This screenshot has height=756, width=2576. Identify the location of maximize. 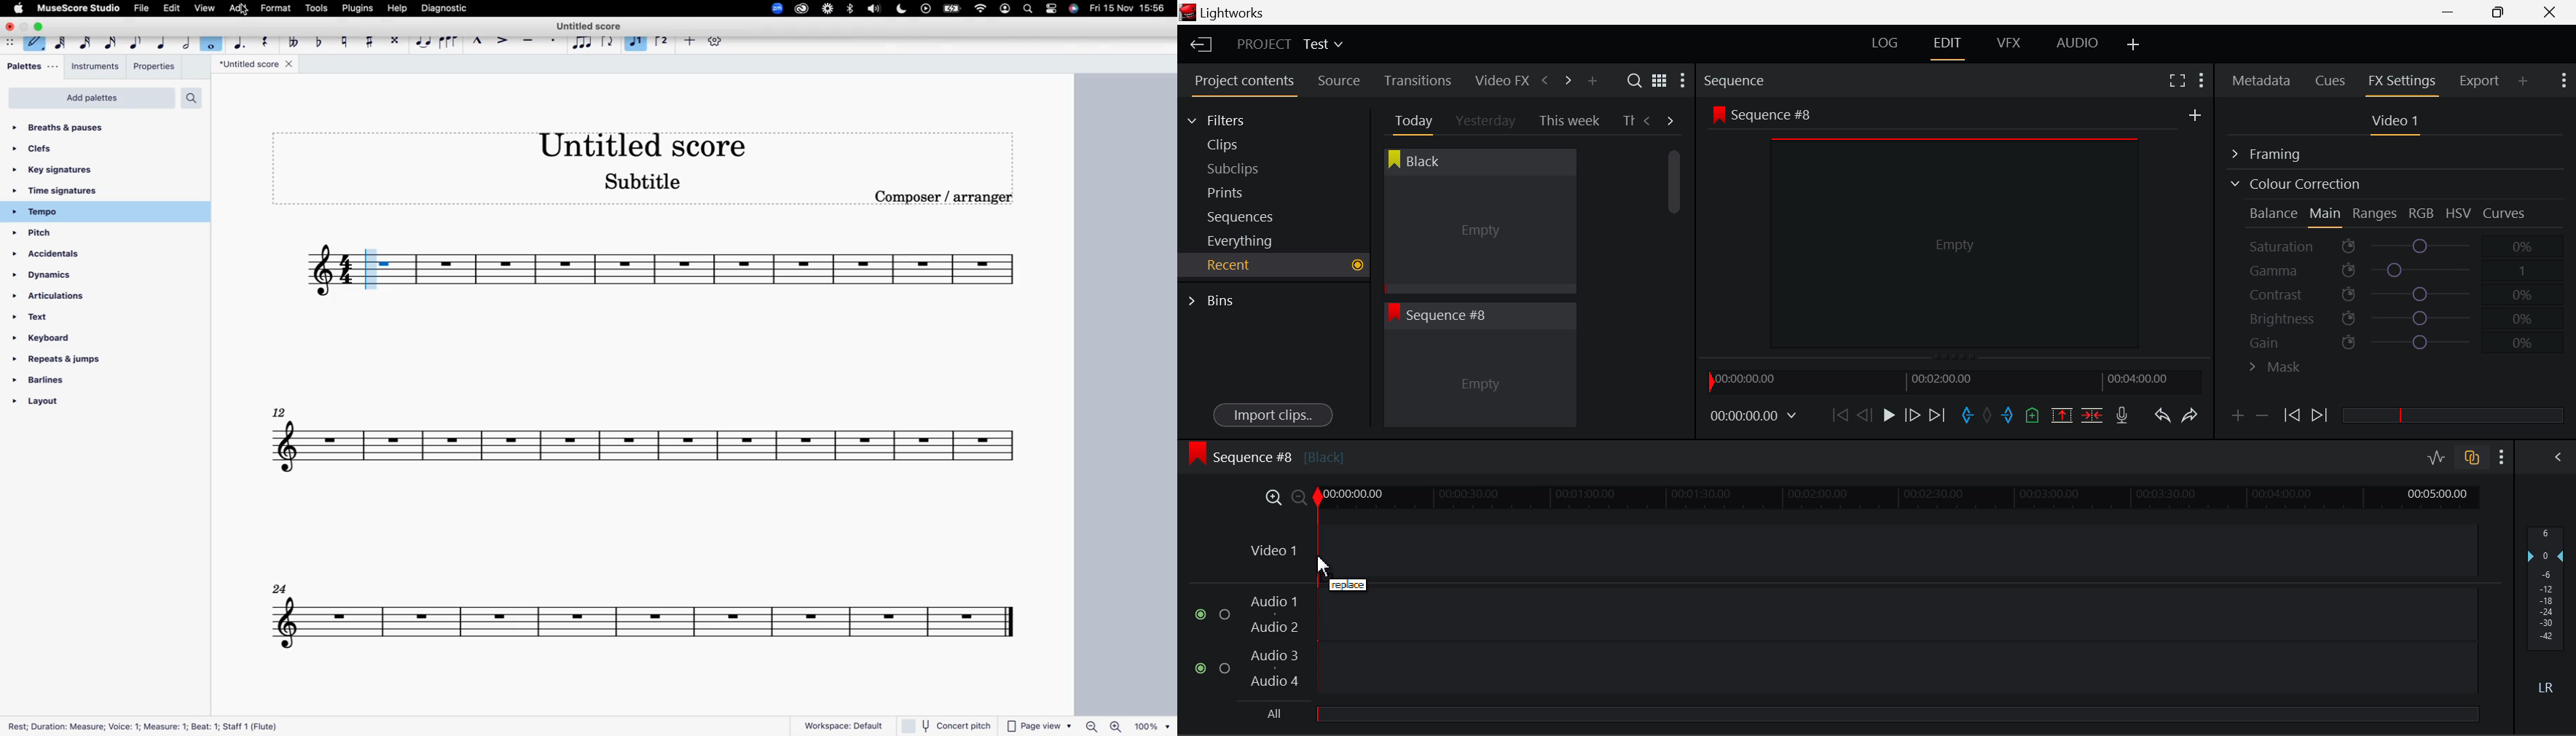
(41, 27).